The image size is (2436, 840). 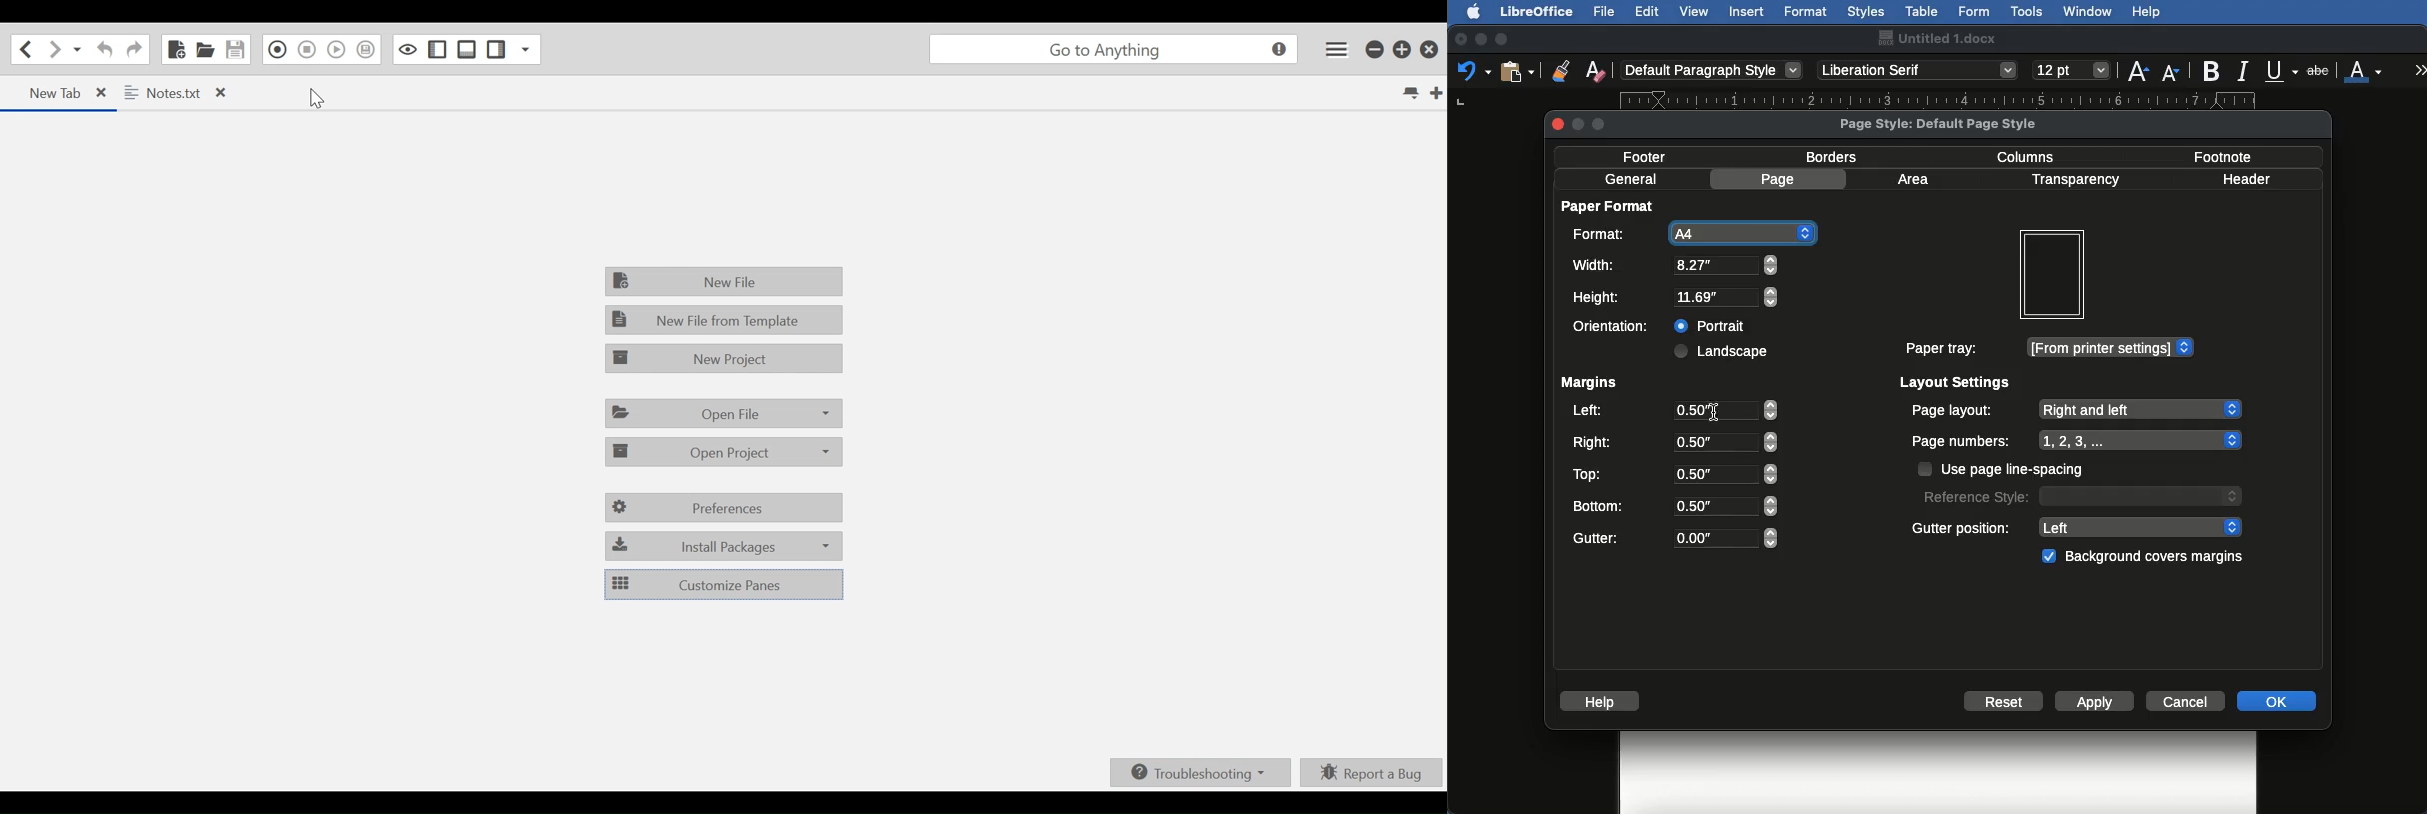 What do you see at coordinates (2078, 526) in the screenshot?
I see `Gutter position` at bounding box center [2078, 526].